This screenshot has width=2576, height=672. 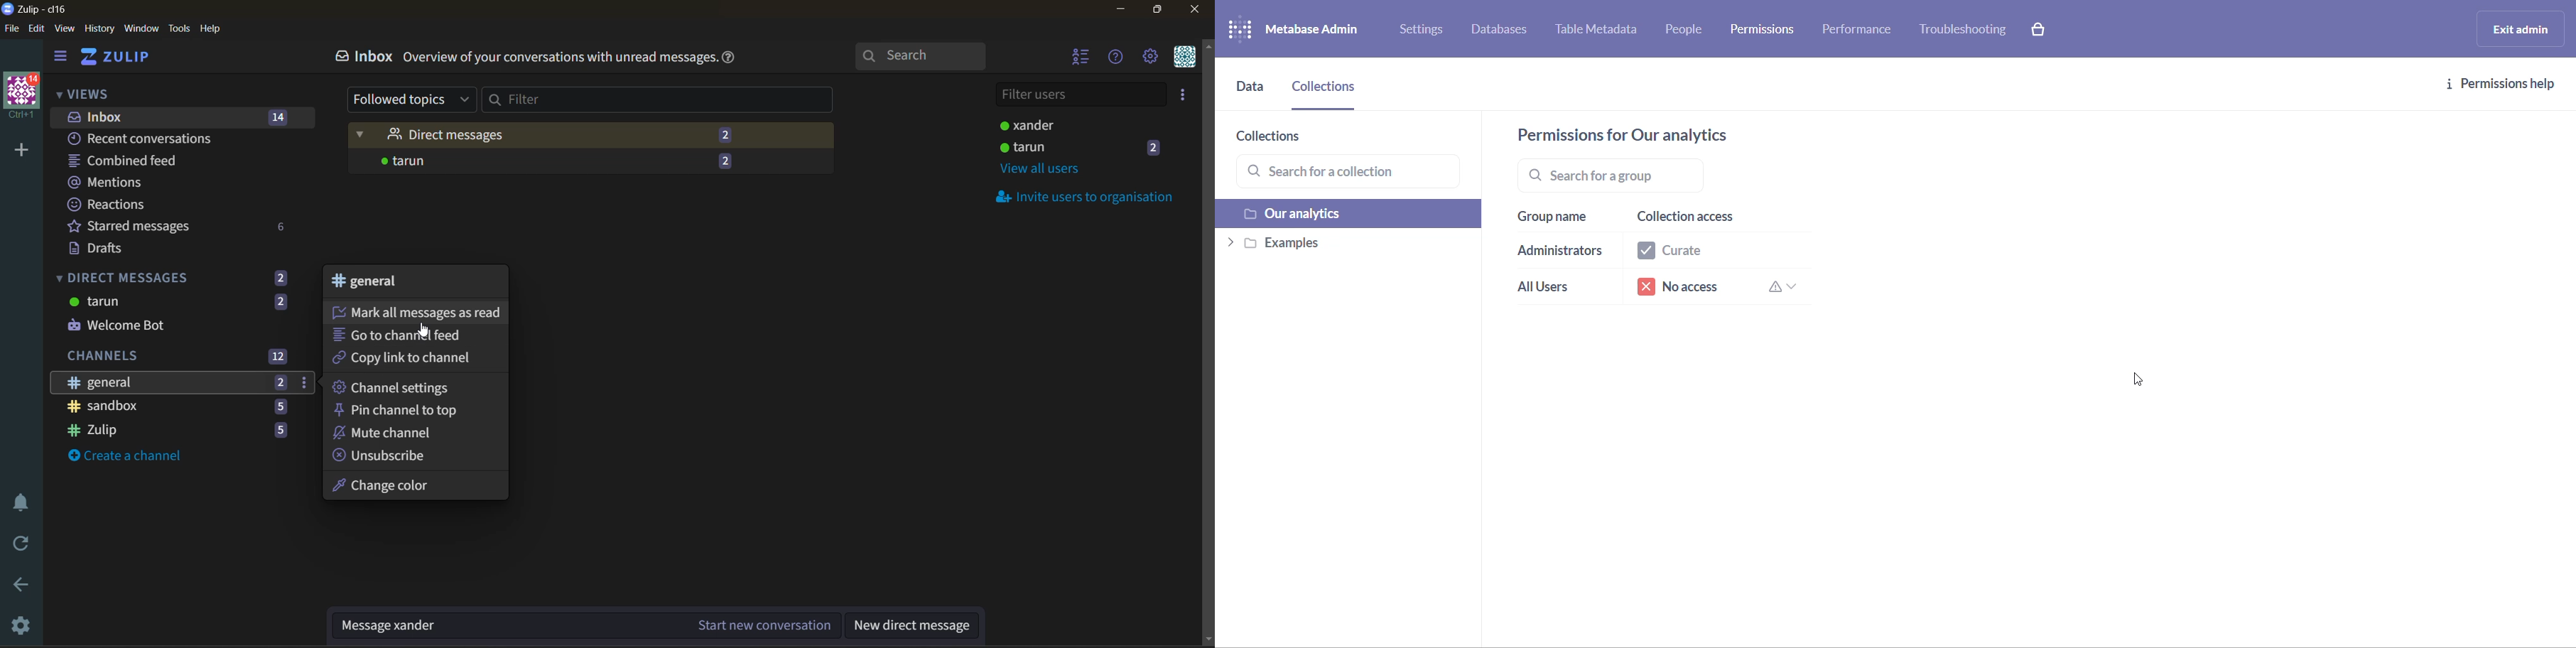 I want to click on sandbox 5, so click(x=178, y=409).